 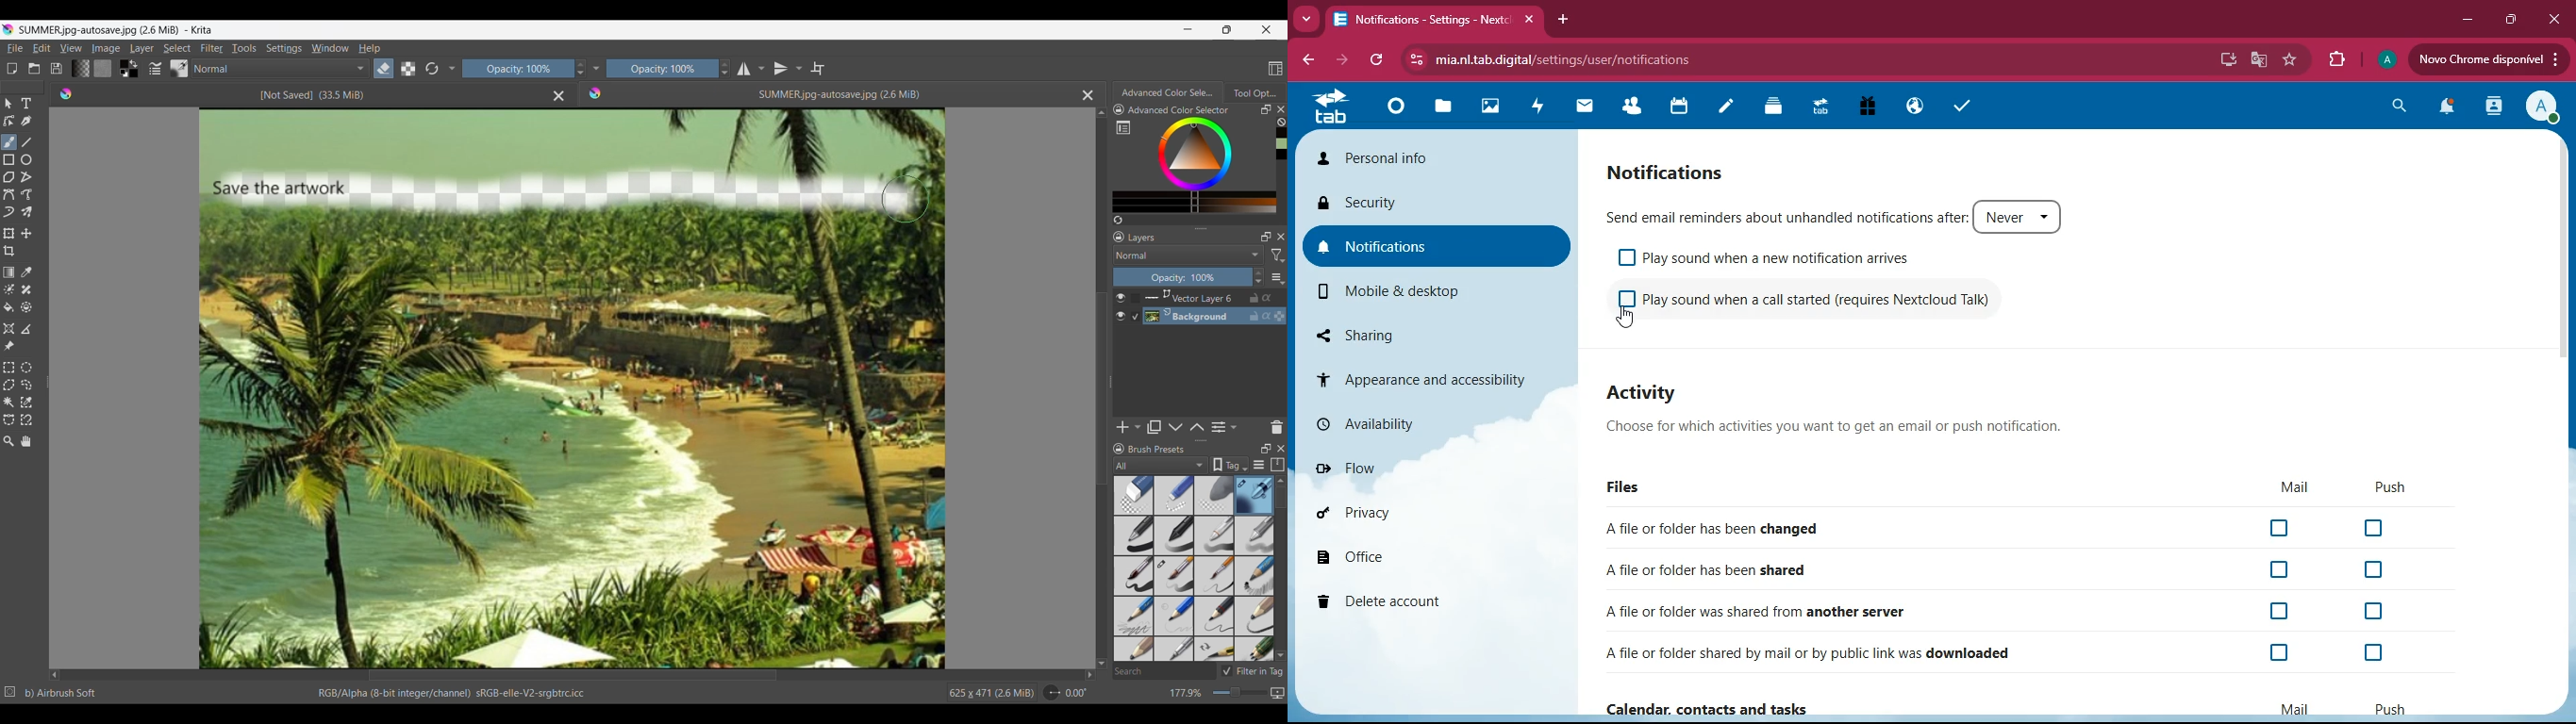 I want to click on description, so click(x=1836, y=429).